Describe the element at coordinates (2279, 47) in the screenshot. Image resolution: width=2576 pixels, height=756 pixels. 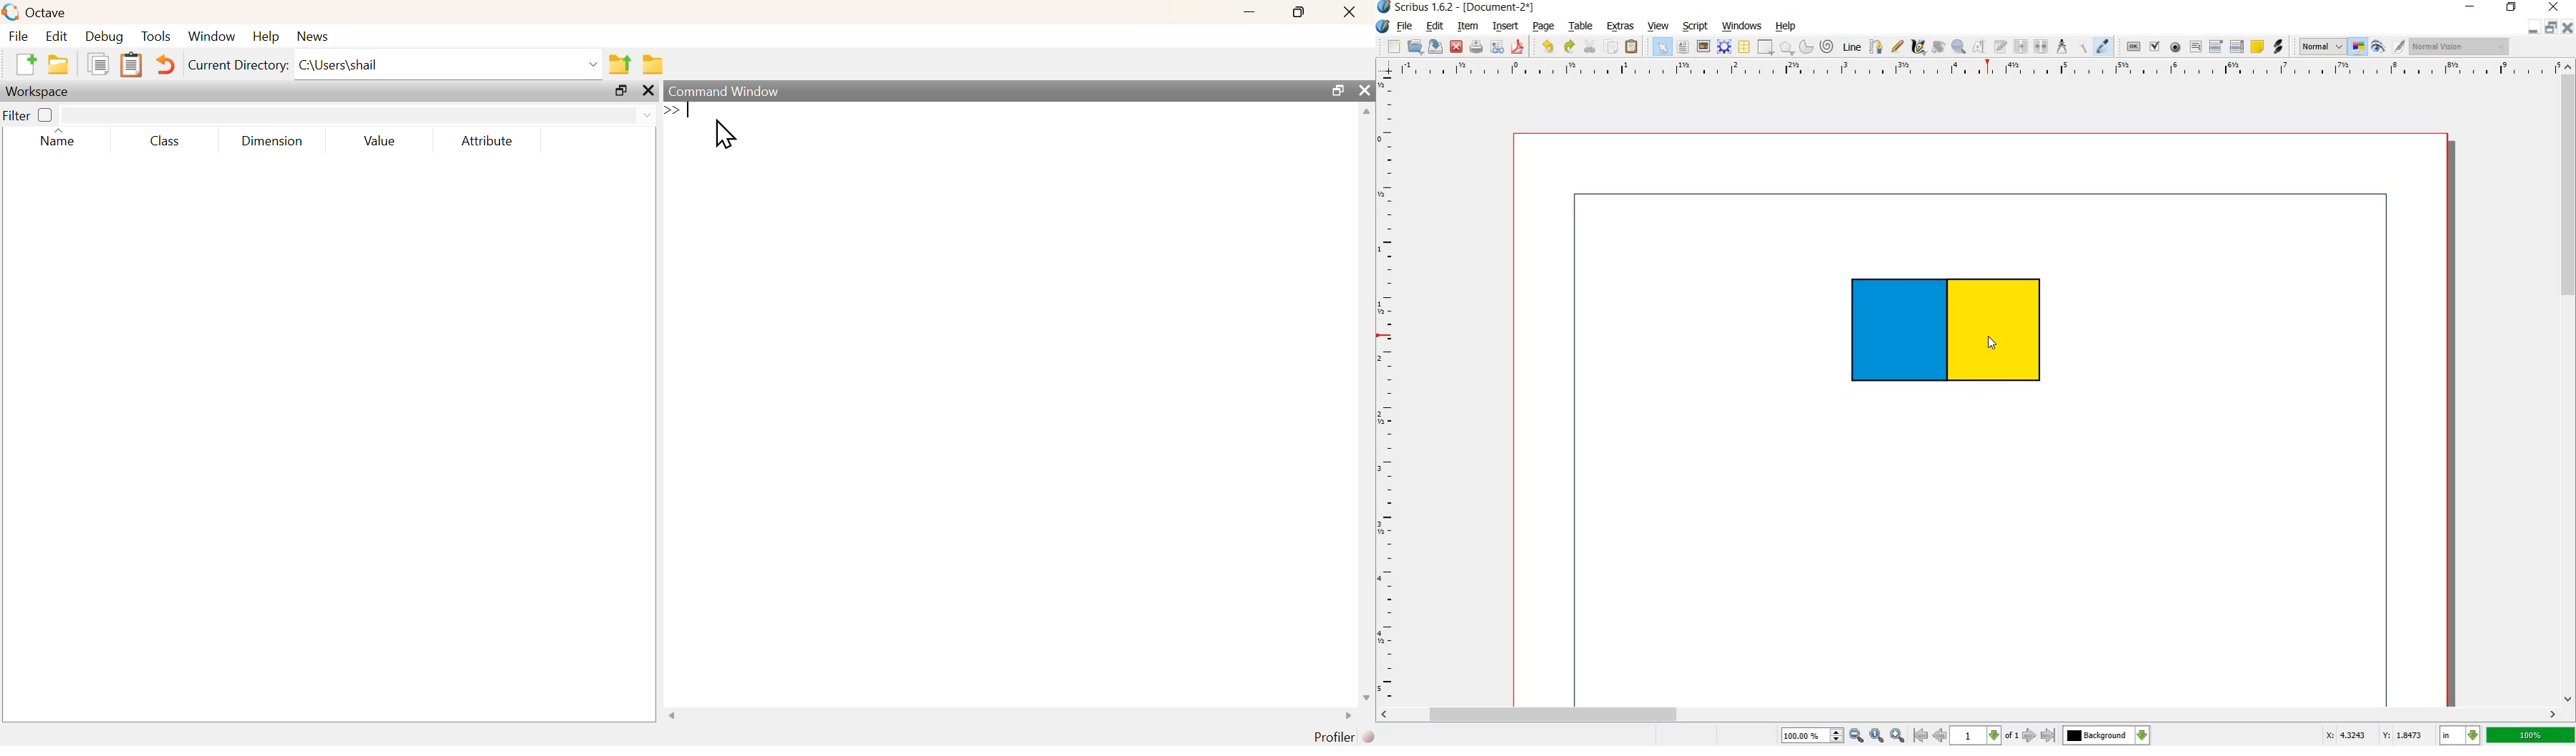
I see `link annotation` at that location.